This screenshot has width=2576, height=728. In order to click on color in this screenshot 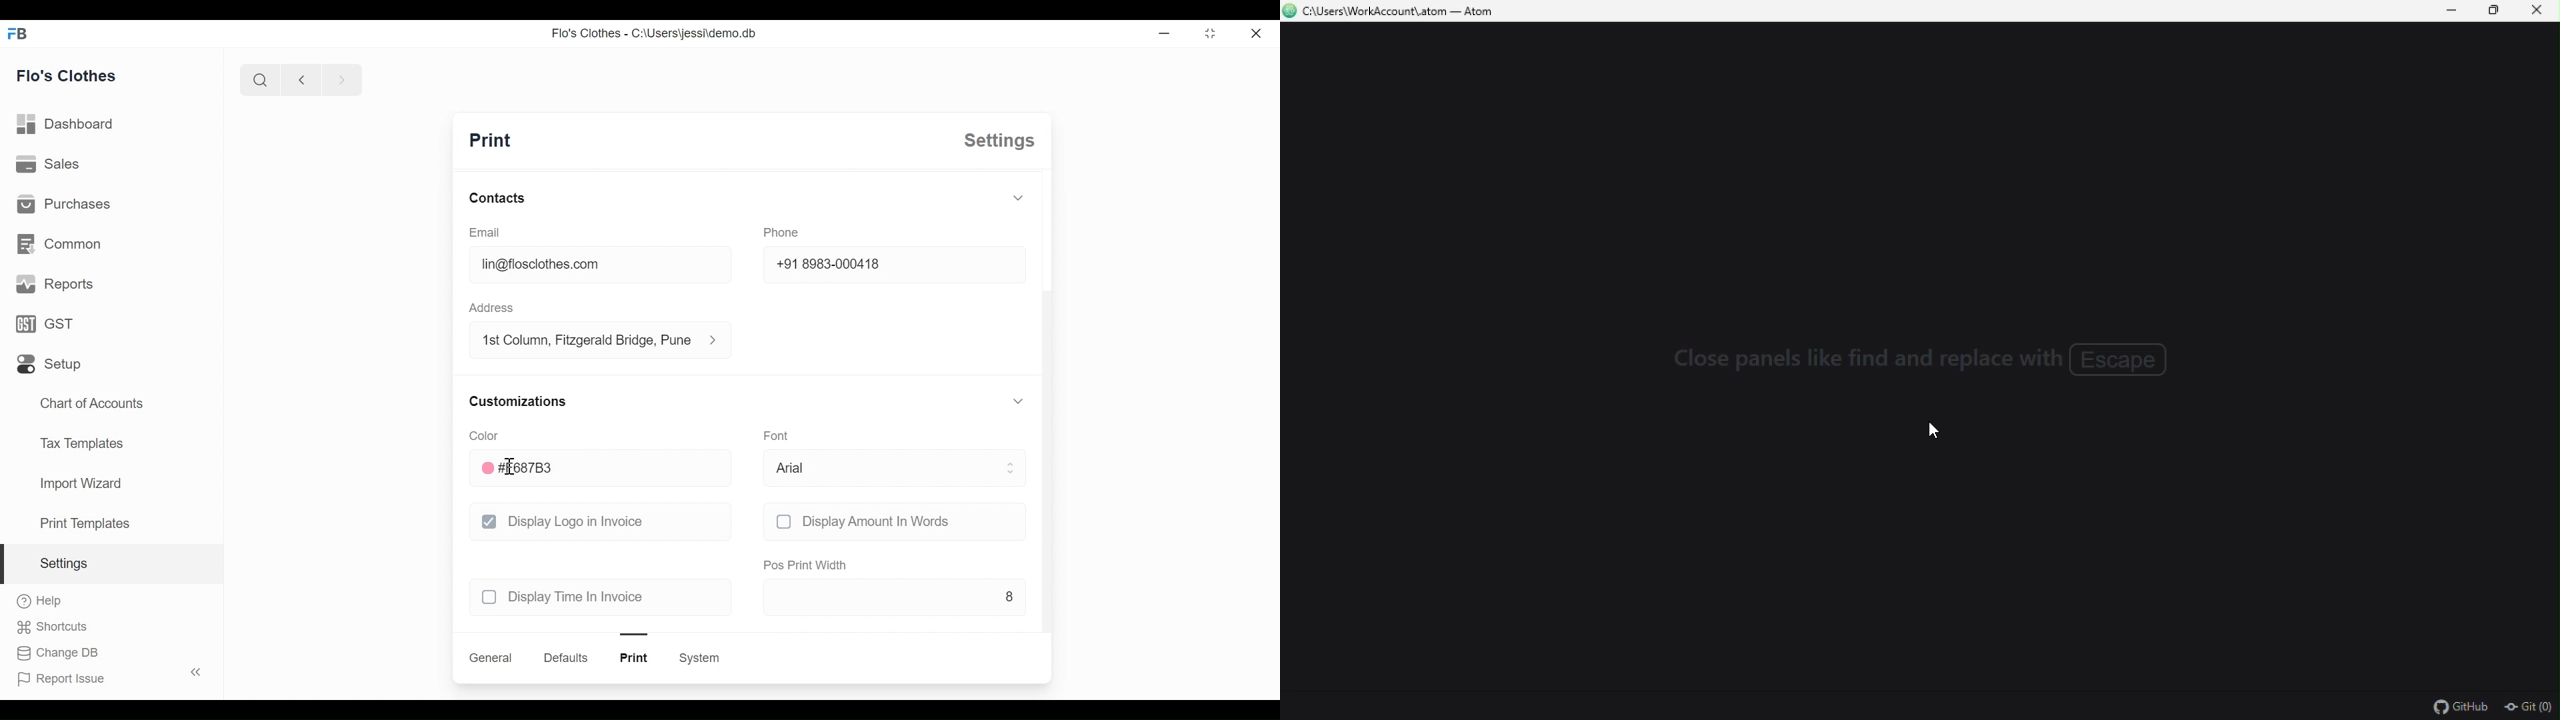, I will do `click(483, 435)`.